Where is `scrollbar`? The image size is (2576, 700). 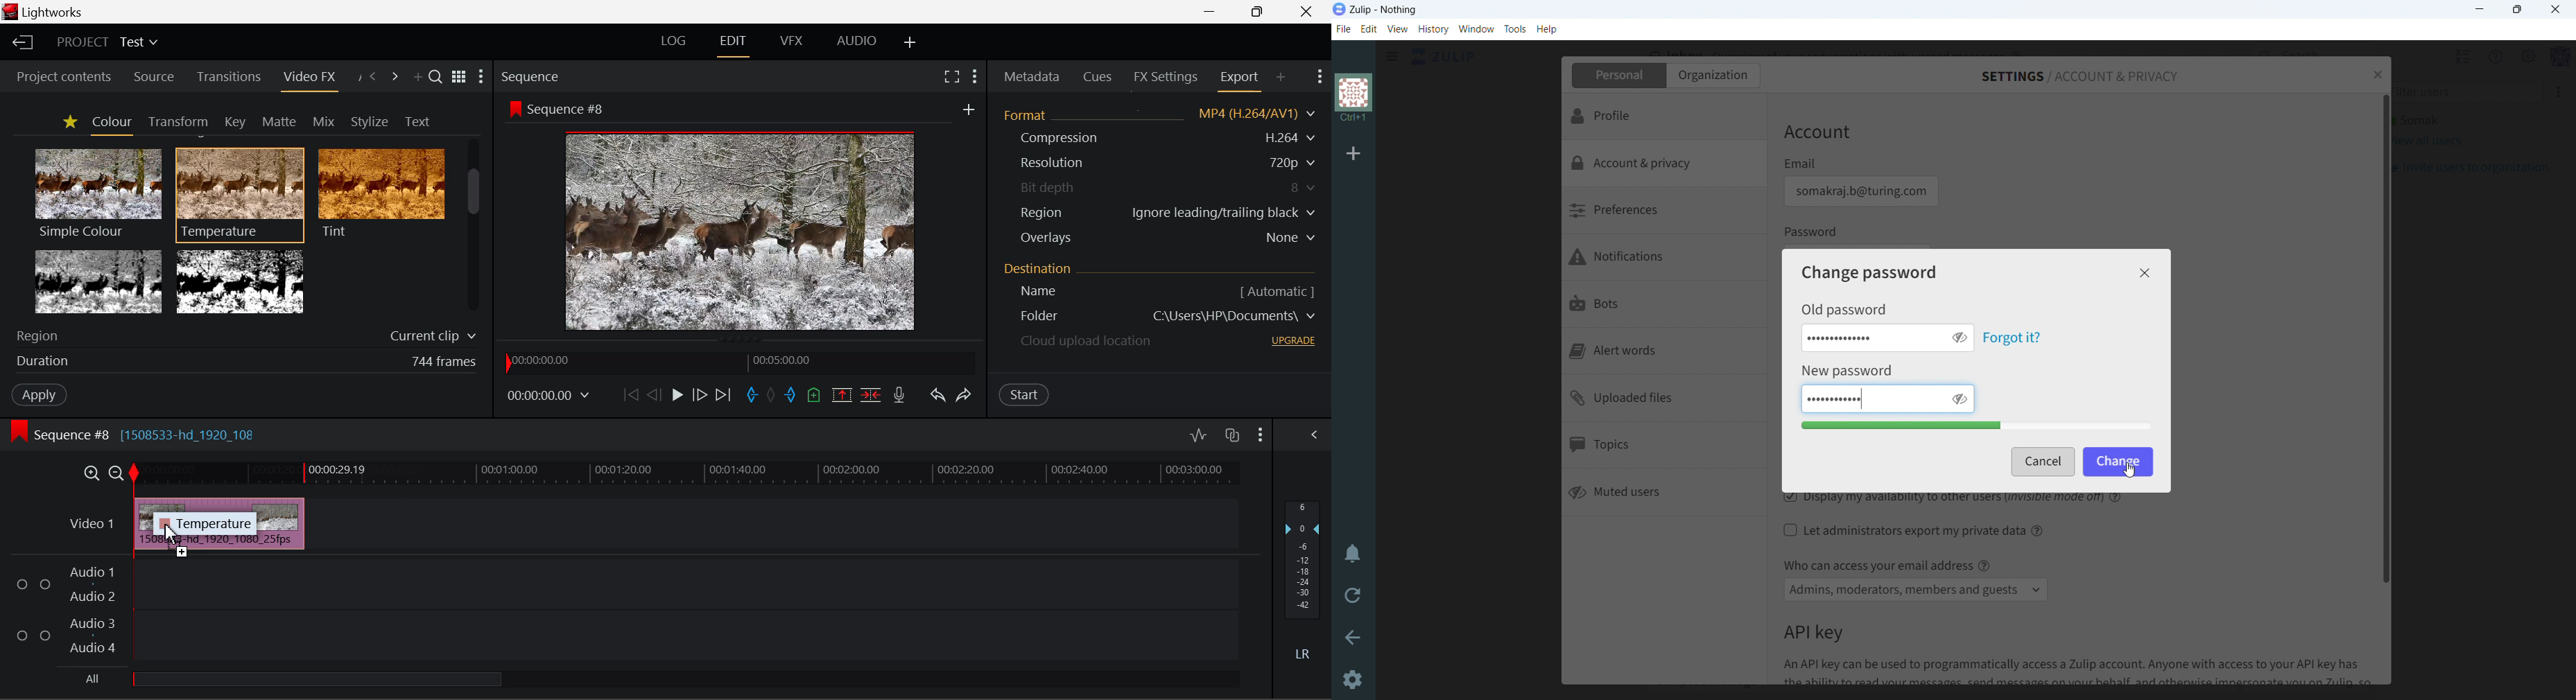 scrollbar is located at coordinates (2388, 337).